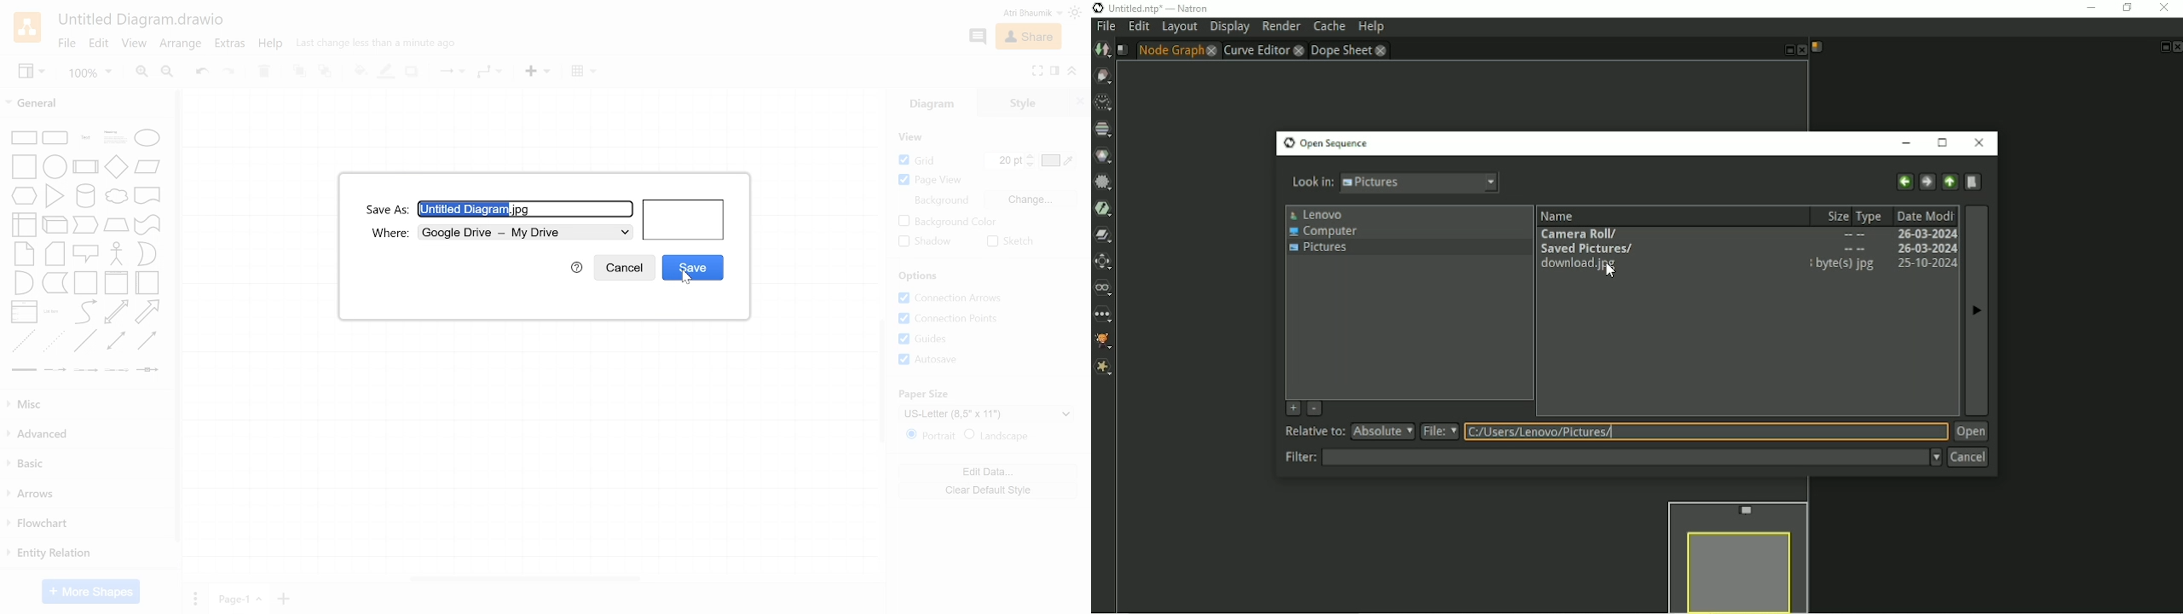 This screenshot has height=616, width=2184. I want to click on Current window, so click(142, 19).